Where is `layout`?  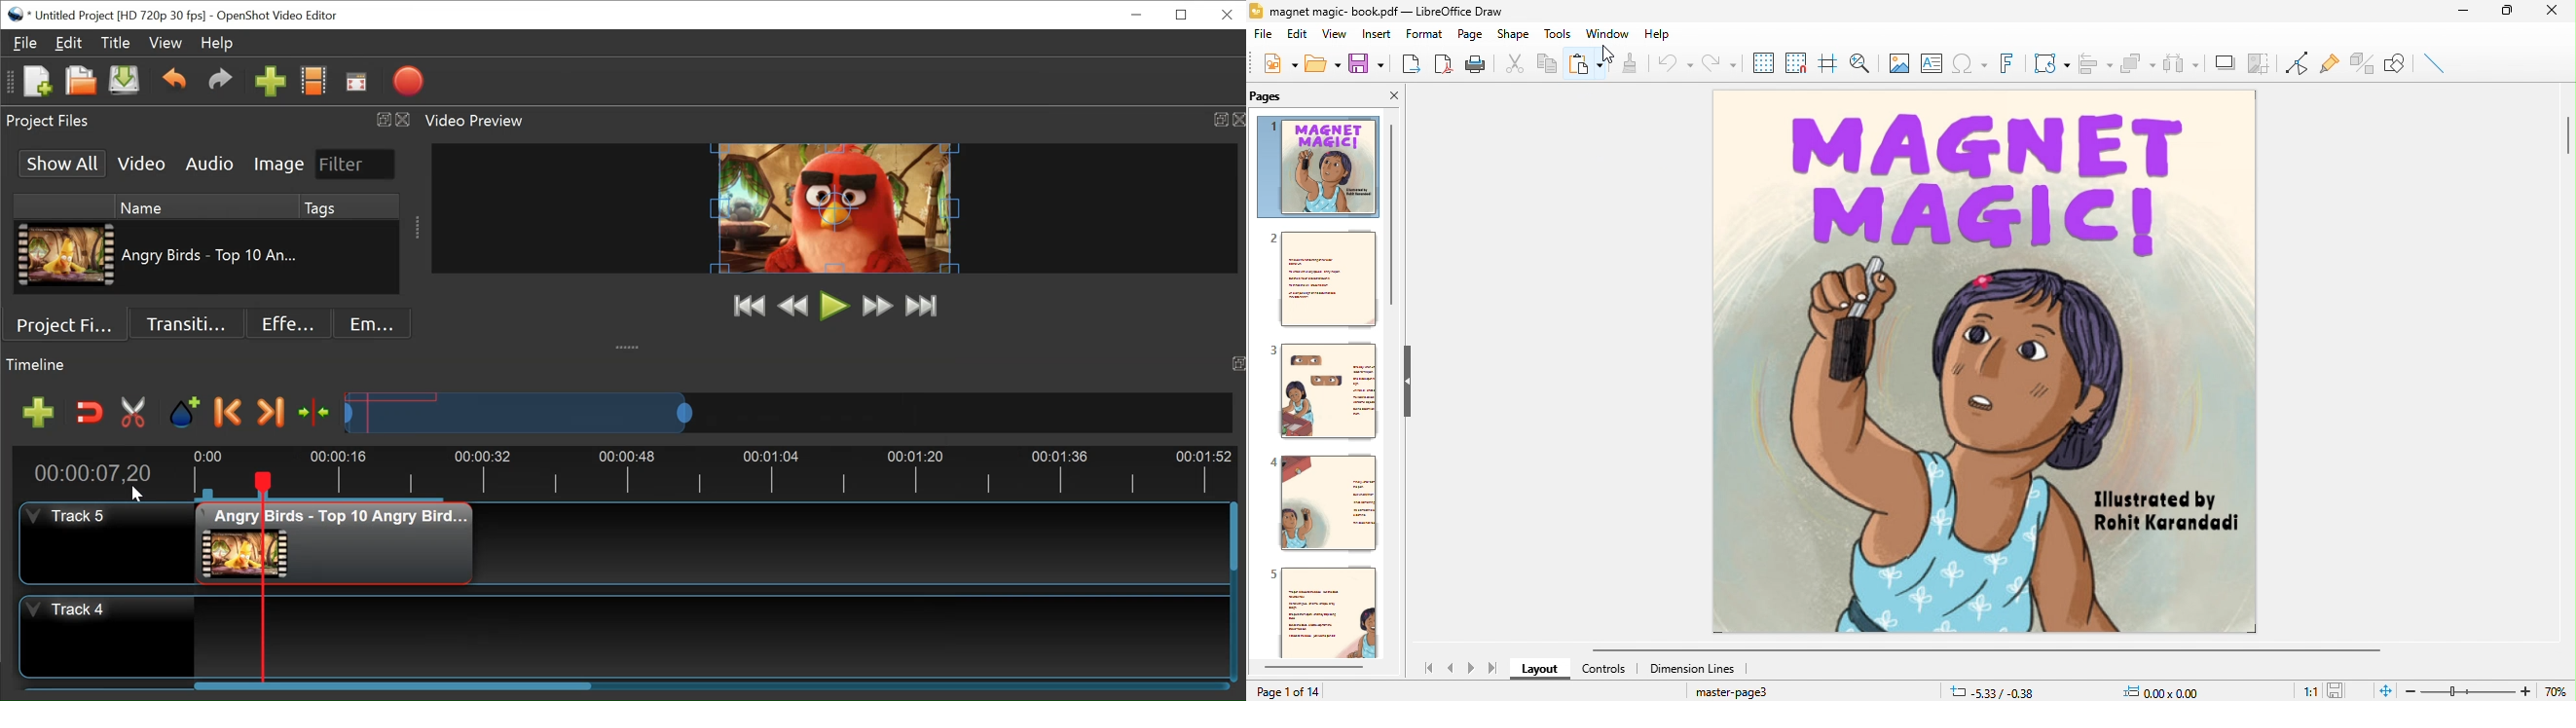
layout is located at coordinates (1540, 668).